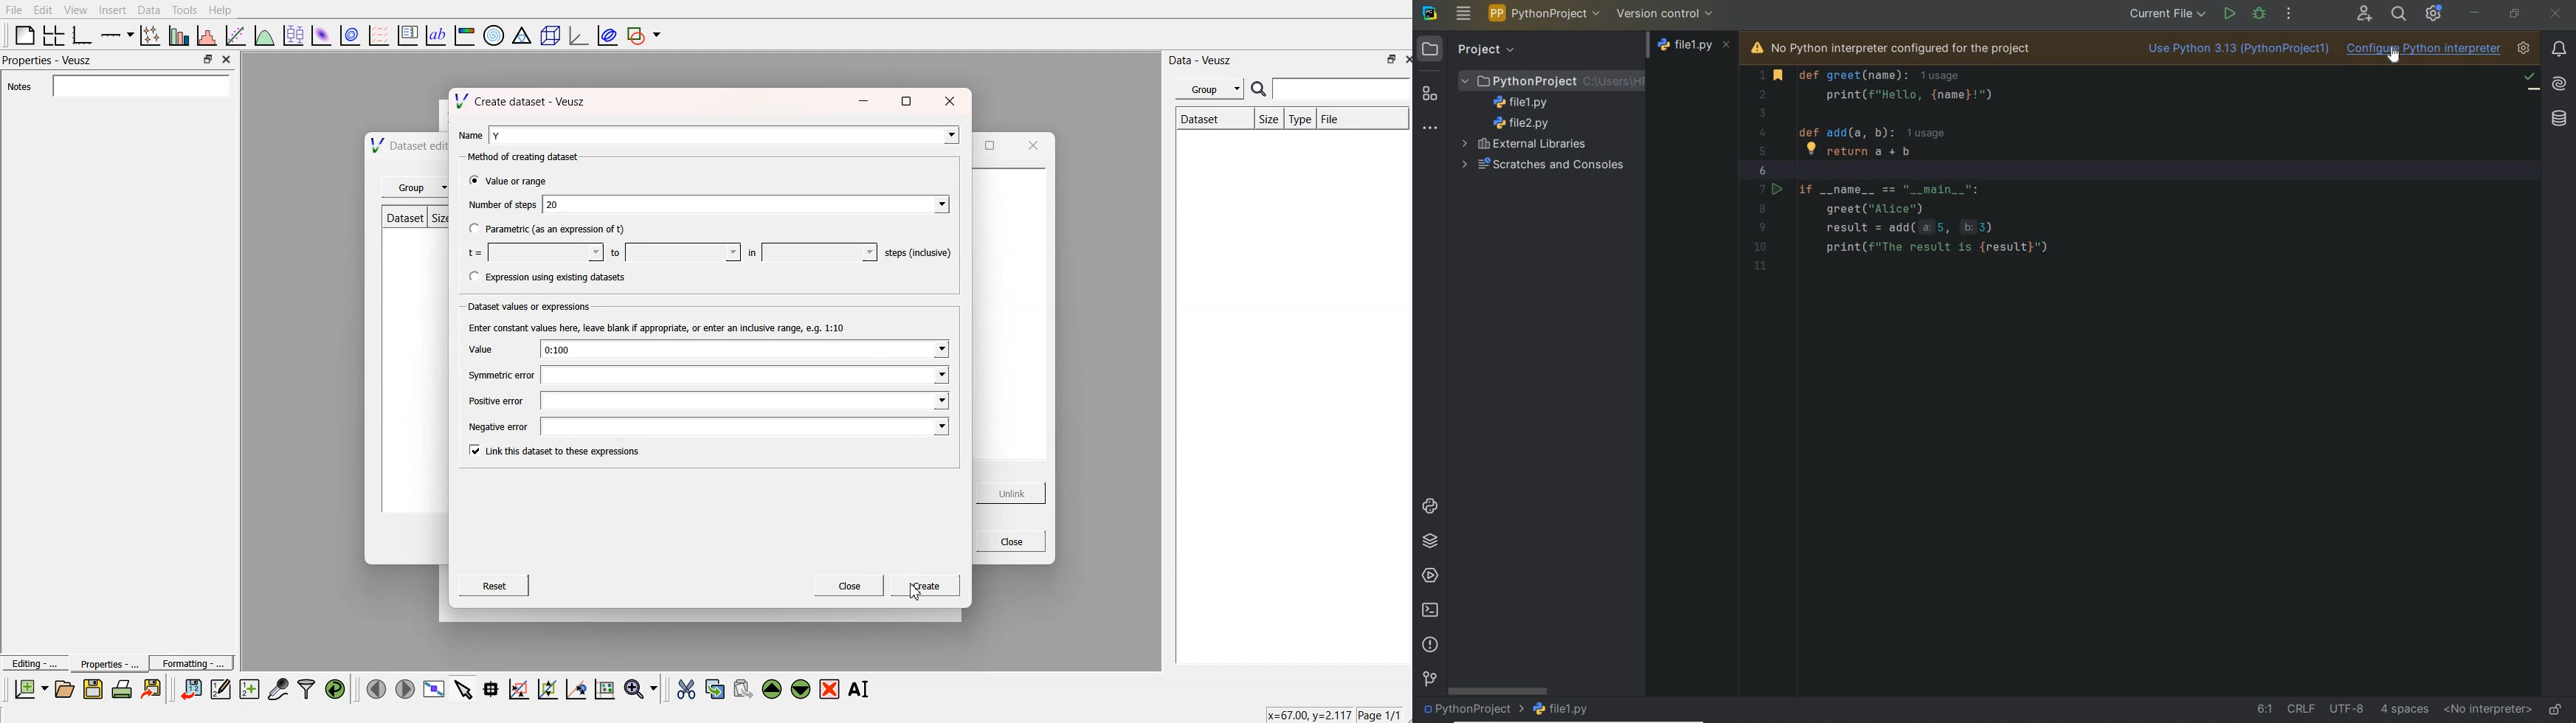 This screenshot has height=728, width=2576. What do you see at coordinates (1469, 48) in the screenshot?
I see `Project` at bounding box center [1469, 48].